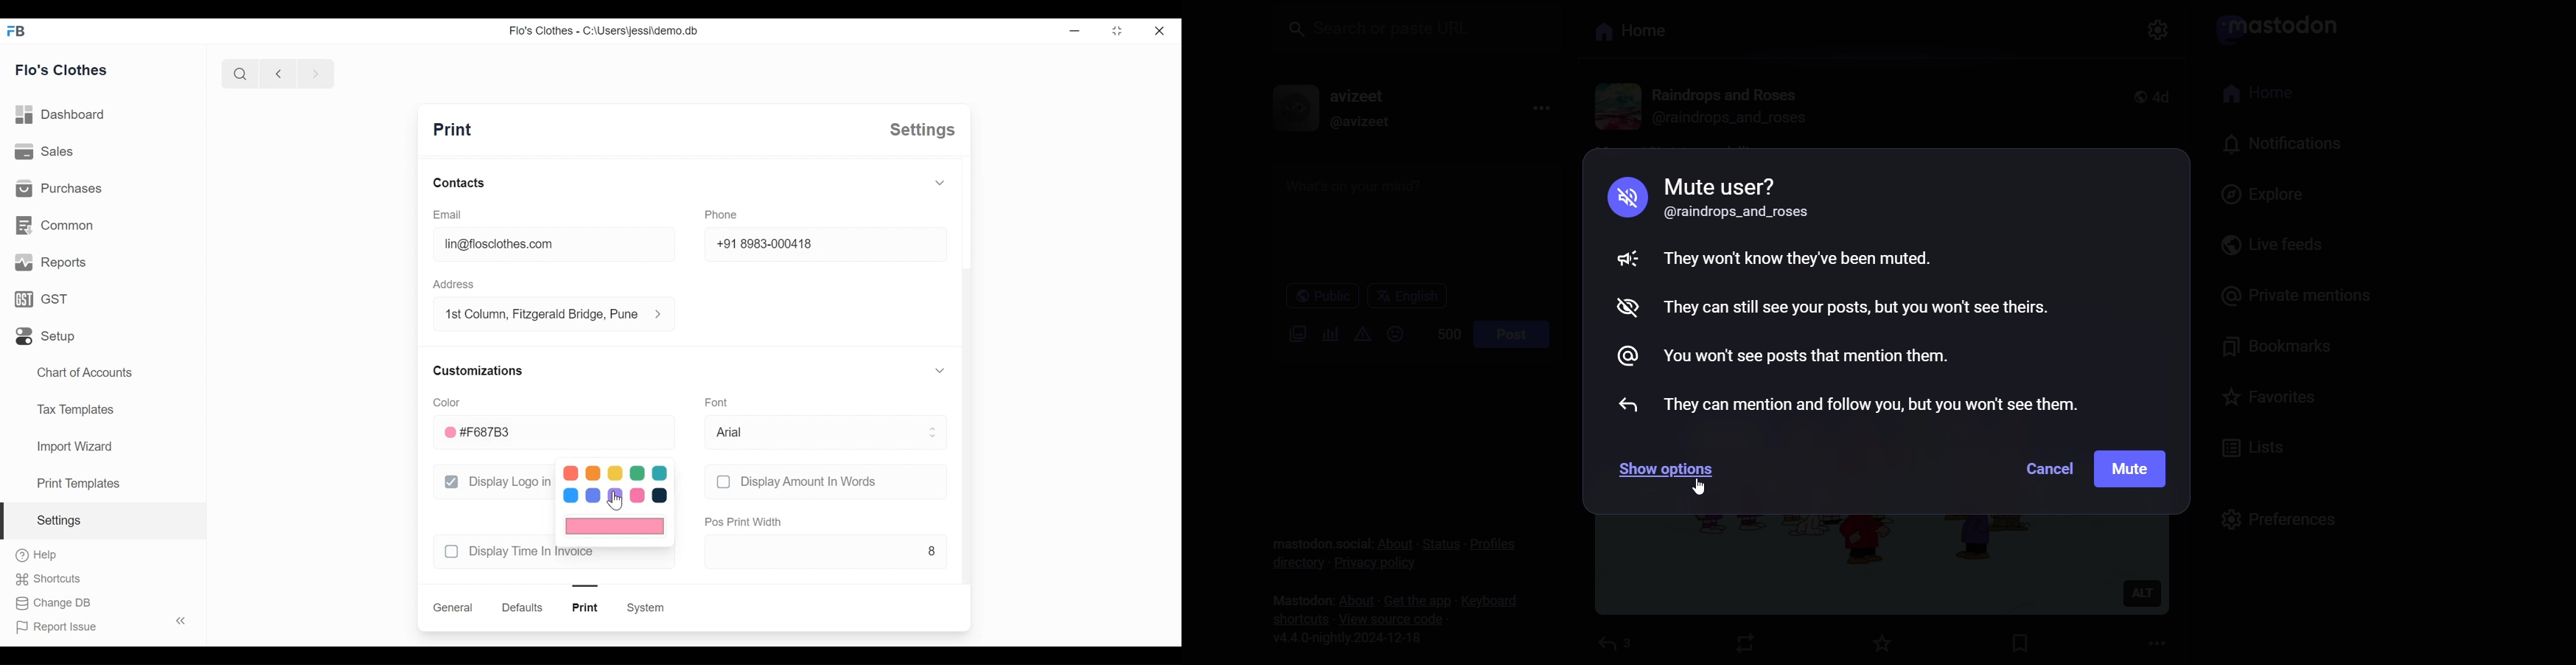 This screenshot has height=672, width=2576. What do you see at coordinates (524, 608) in the screenshot?
I see `defaults` at bounding box center [524, 608].